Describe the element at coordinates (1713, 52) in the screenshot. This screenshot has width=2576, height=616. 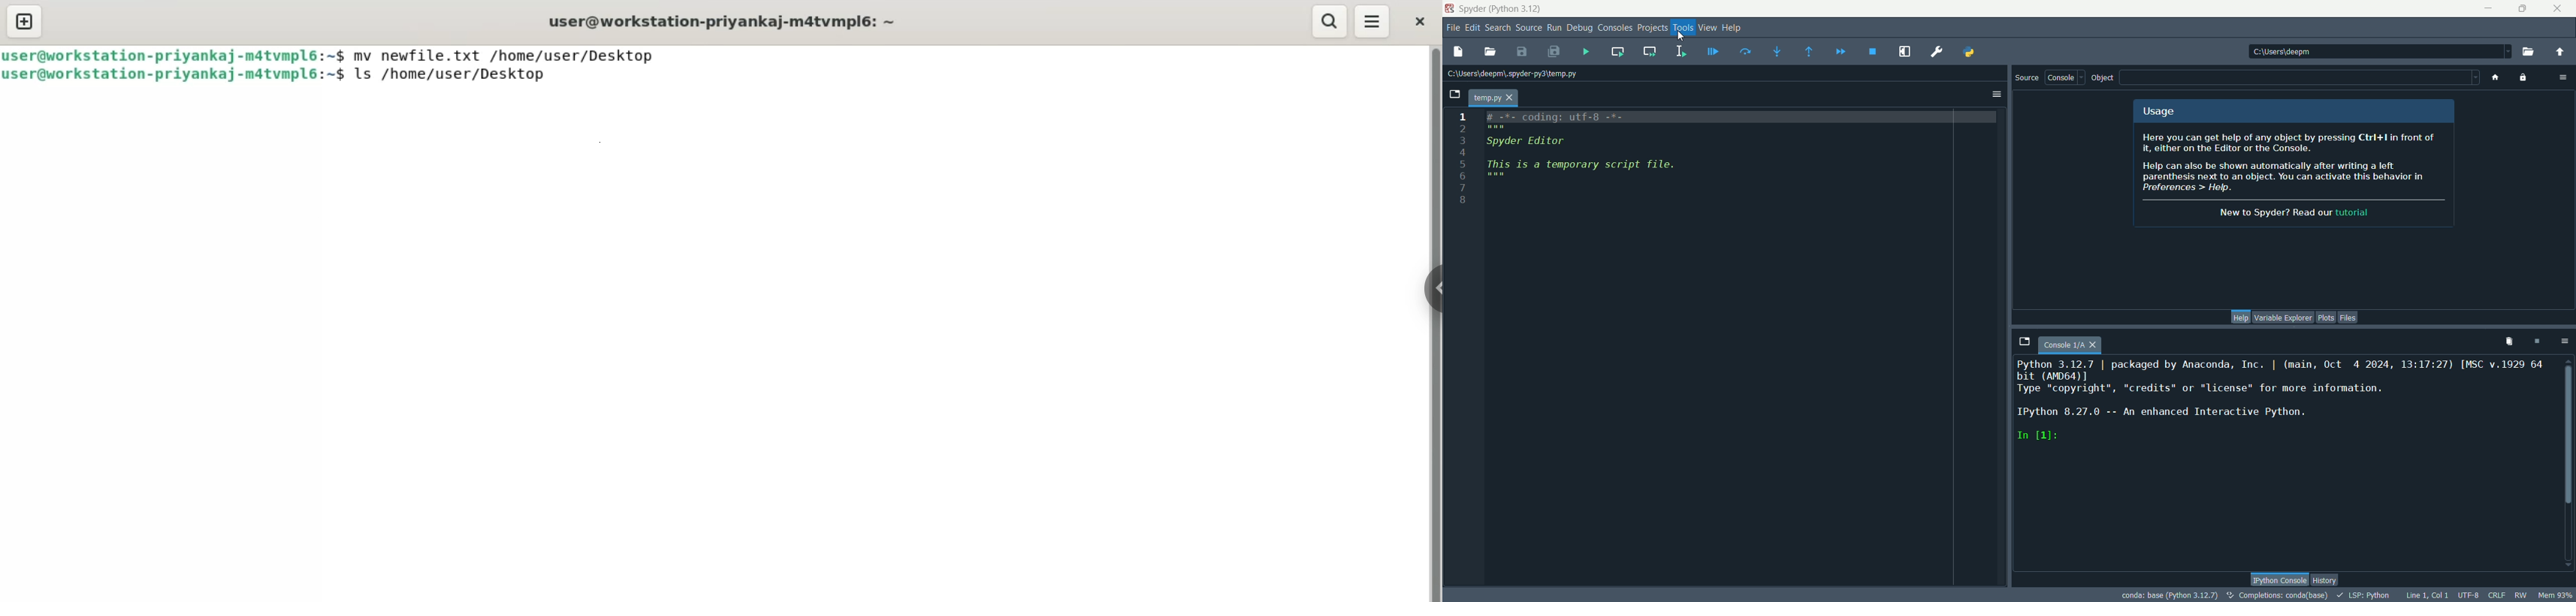
I see `debug file` at that location.